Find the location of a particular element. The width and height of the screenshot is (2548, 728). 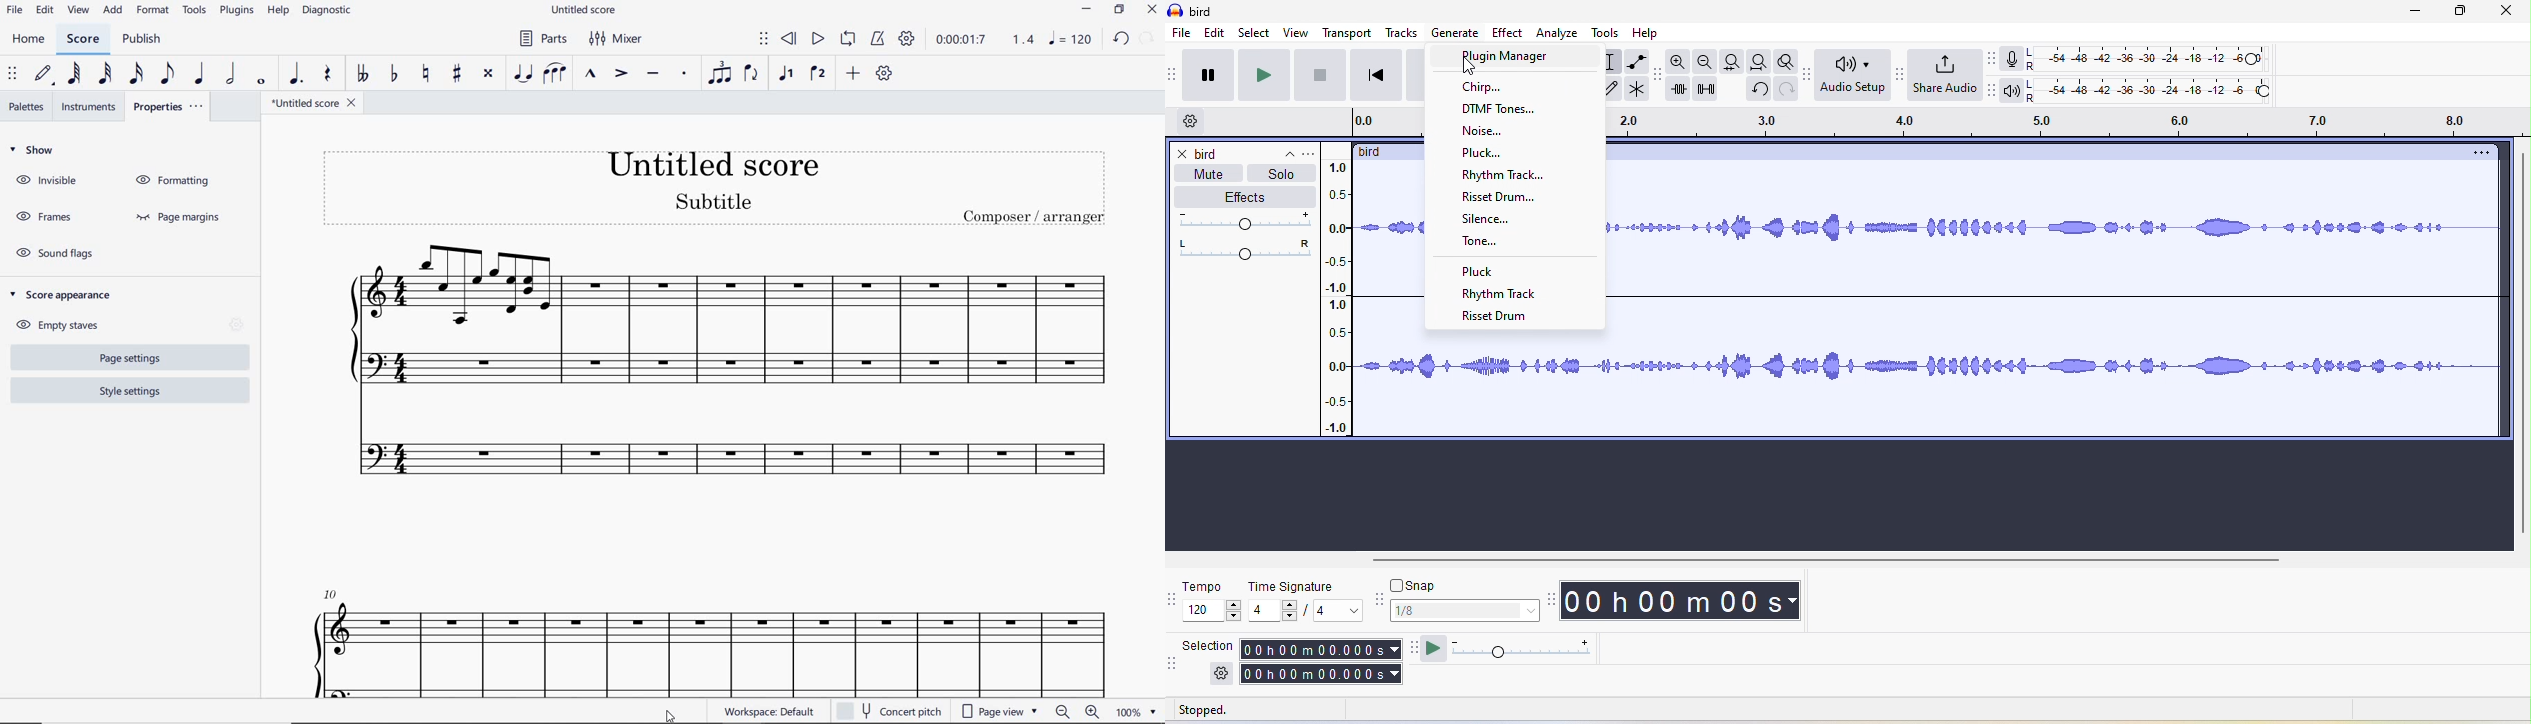

close is located at coordinates (1183, 153).